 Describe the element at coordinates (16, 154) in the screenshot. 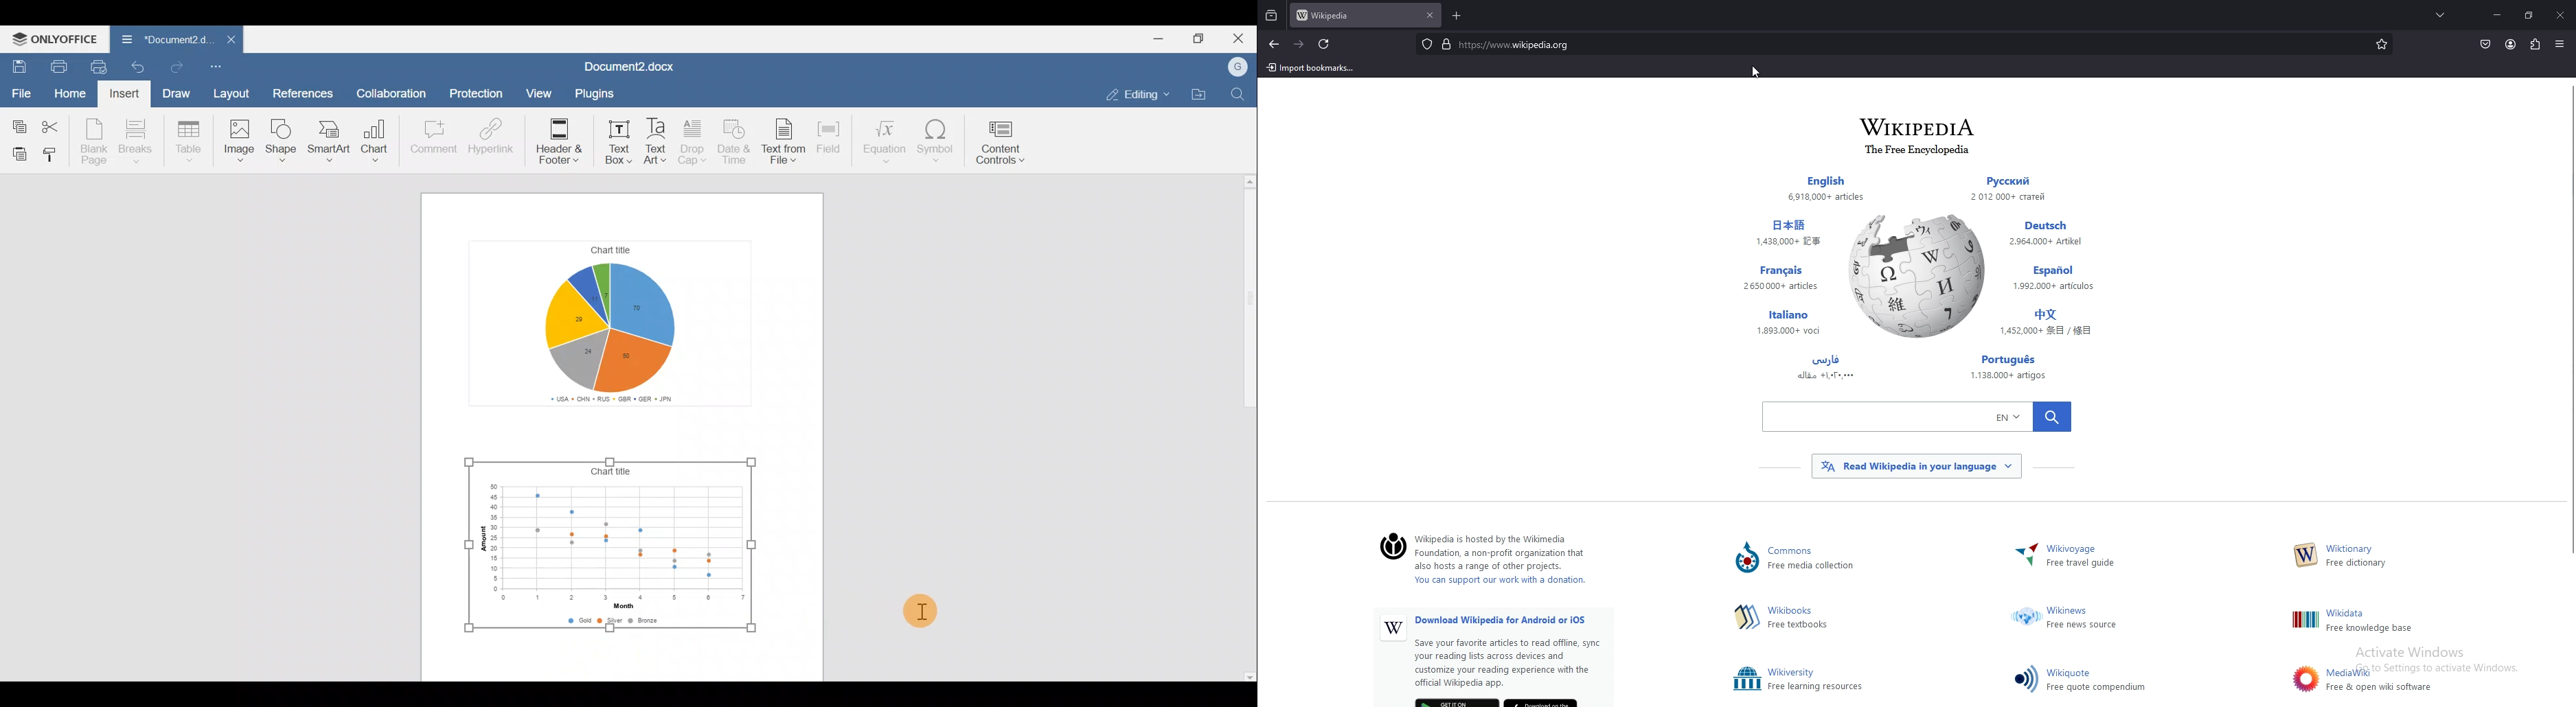

I see `Paste` at that location.